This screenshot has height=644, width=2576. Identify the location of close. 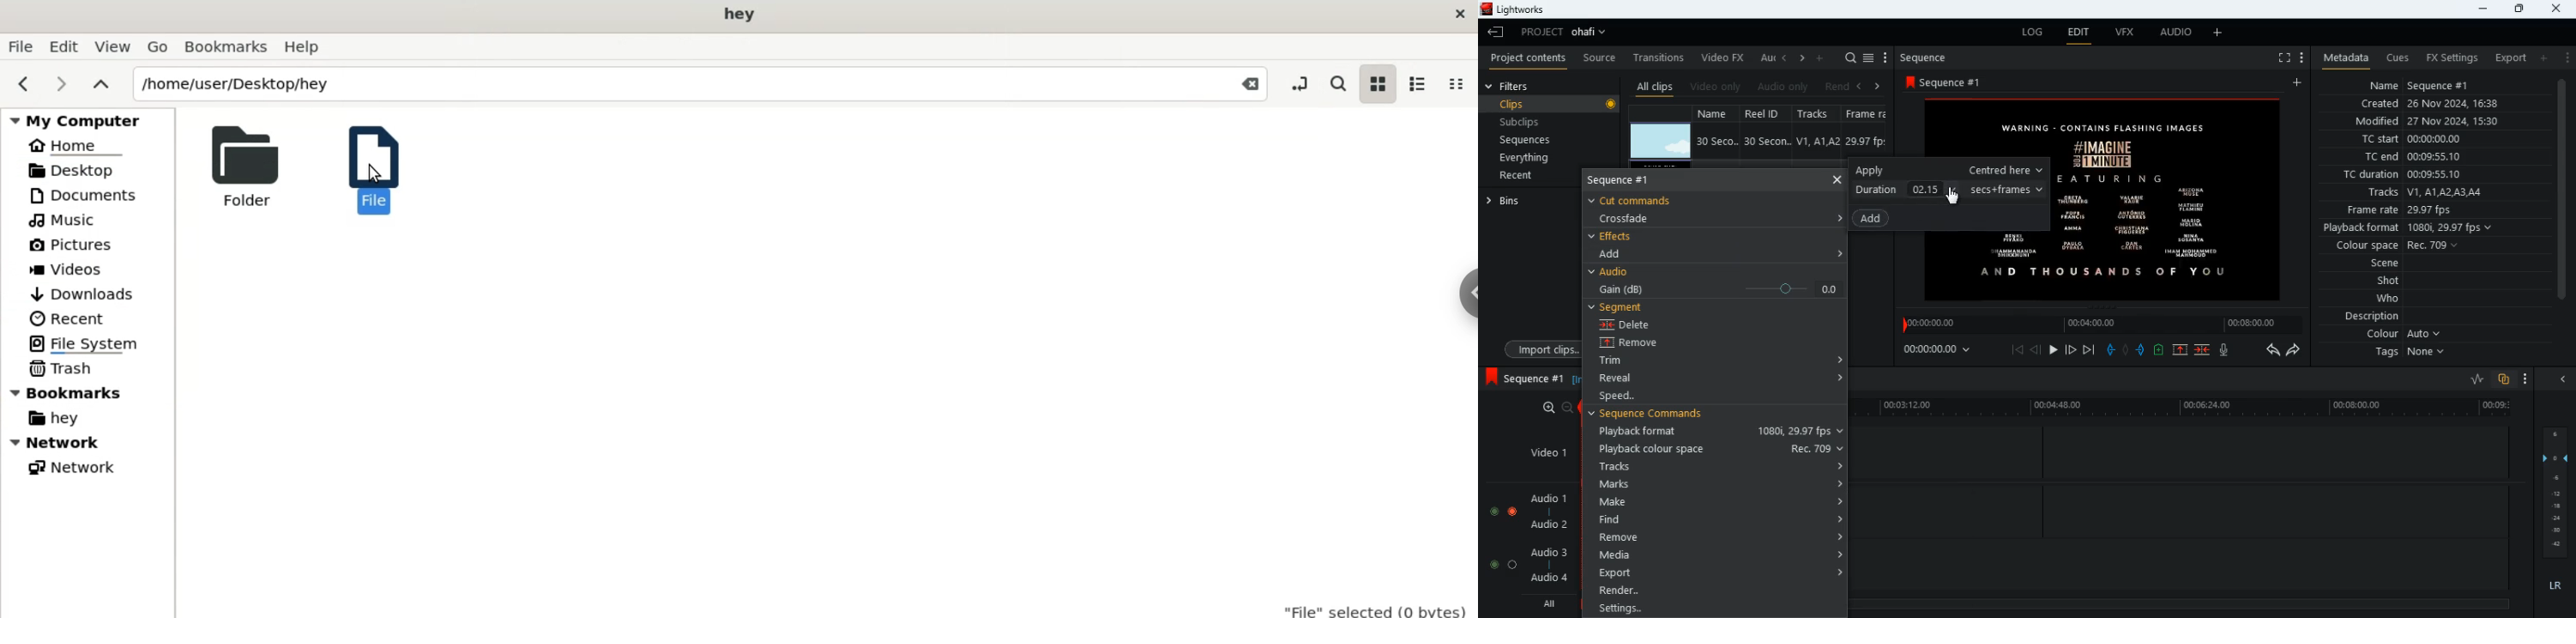
(2567, 380).